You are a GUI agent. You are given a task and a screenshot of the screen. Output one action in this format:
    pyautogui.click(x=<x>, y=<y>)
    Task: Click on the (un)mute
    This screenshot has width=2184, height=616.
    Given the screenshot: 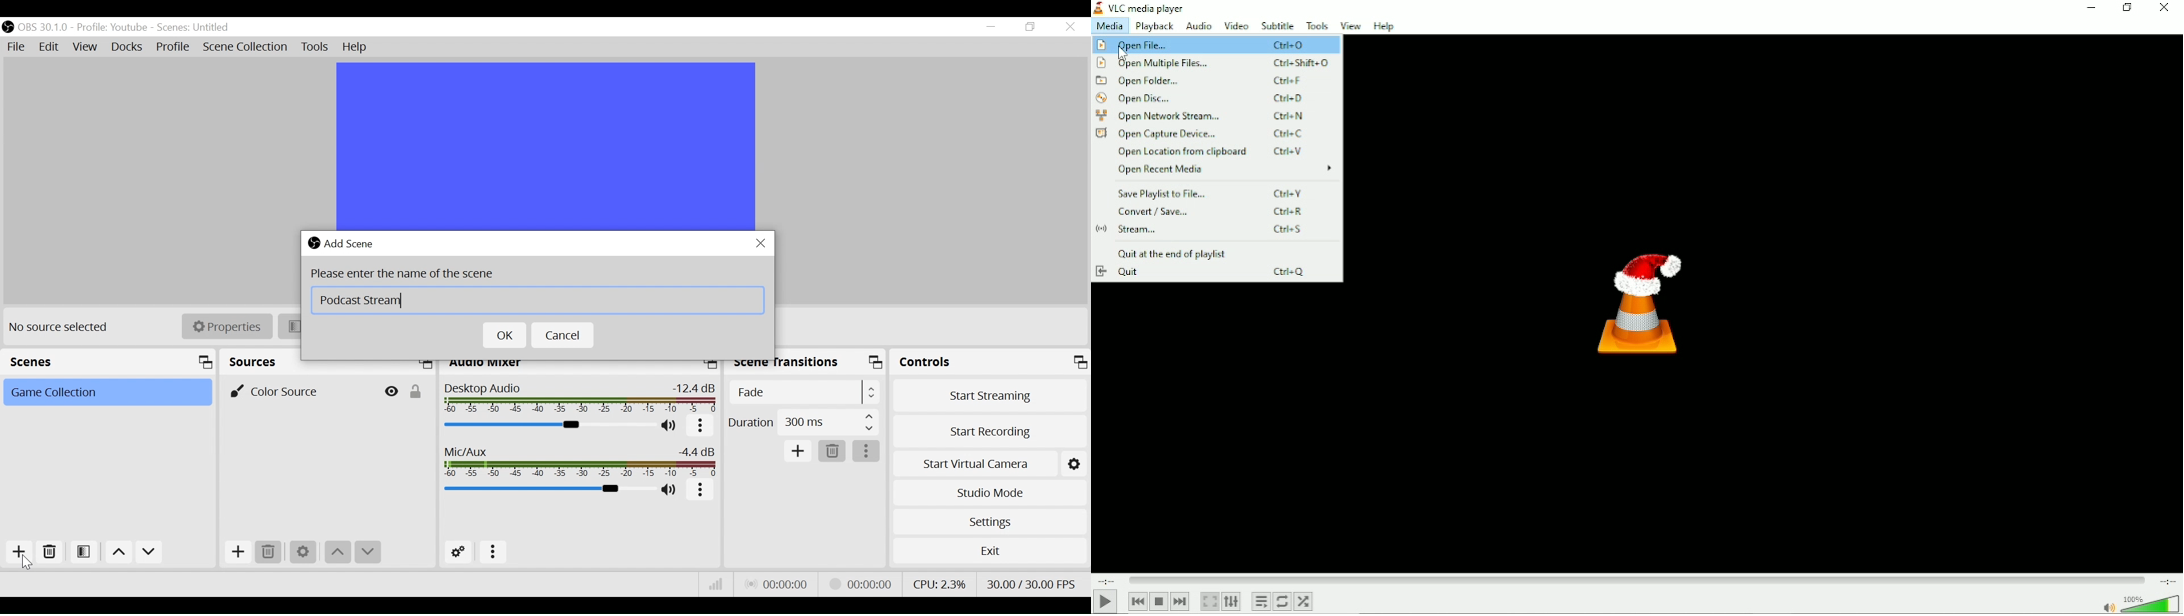 What is the action you would take?
    pyautogui.click(x=671, y=427)
    